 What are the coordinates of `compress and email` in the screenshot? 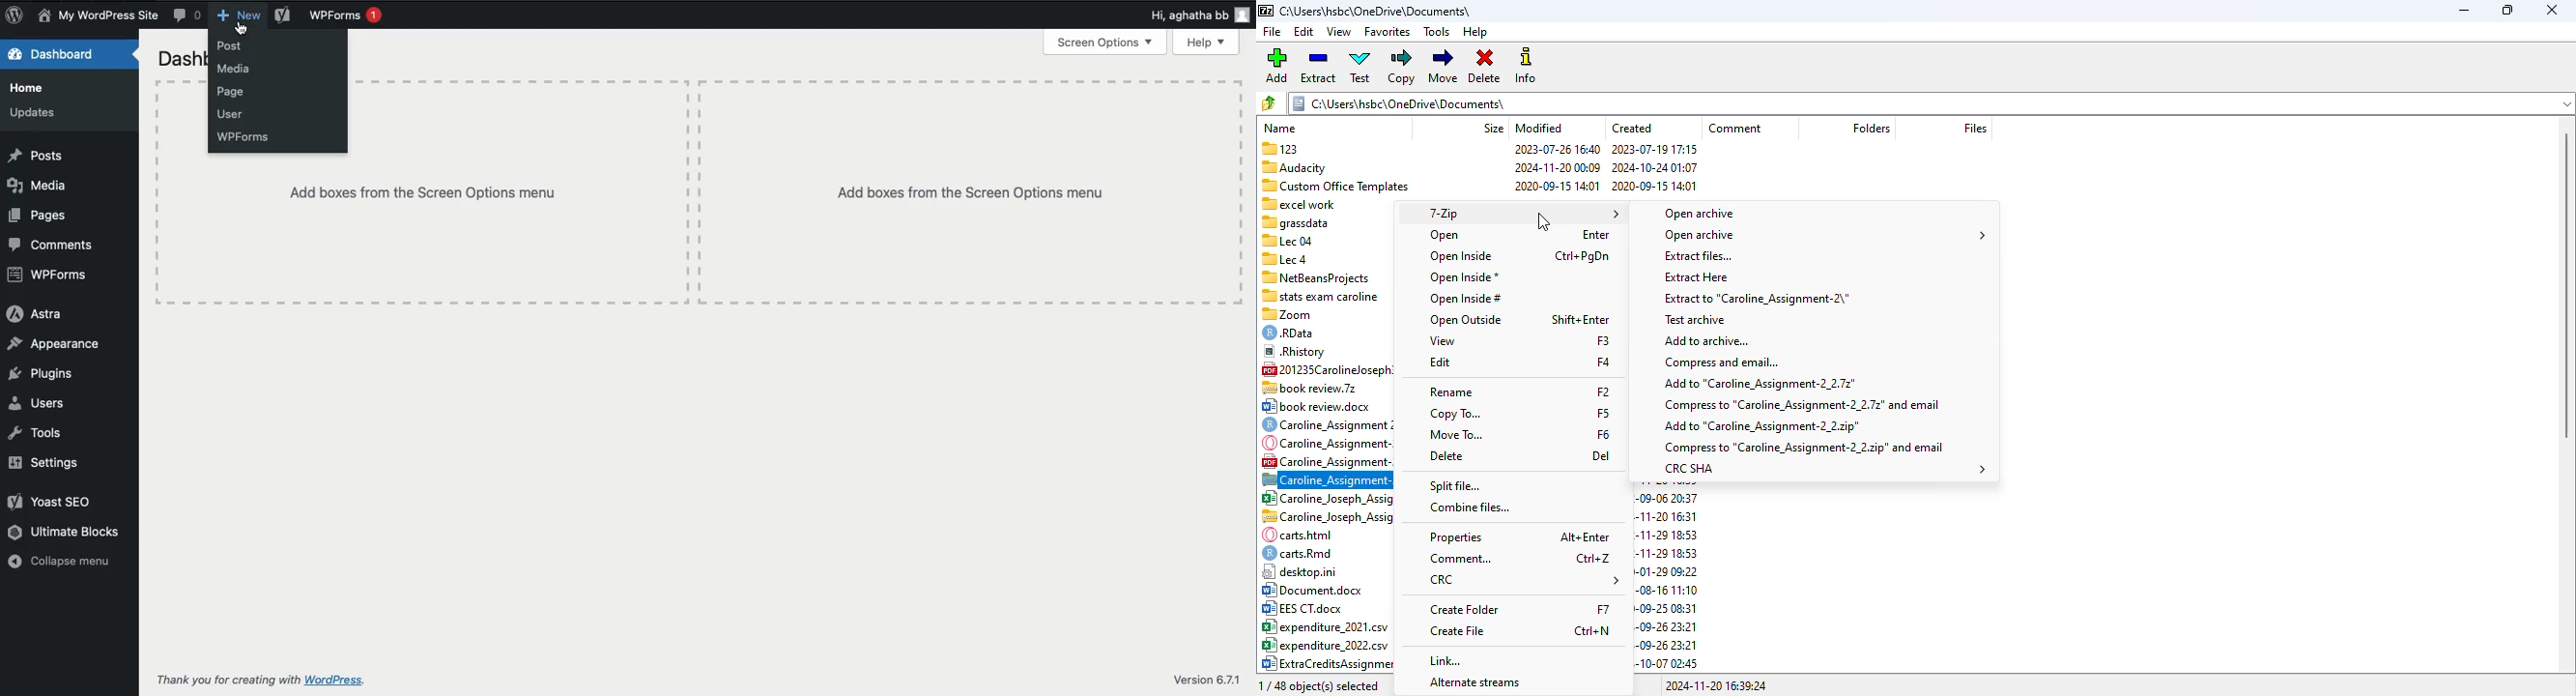 It's located at (1722, 362).